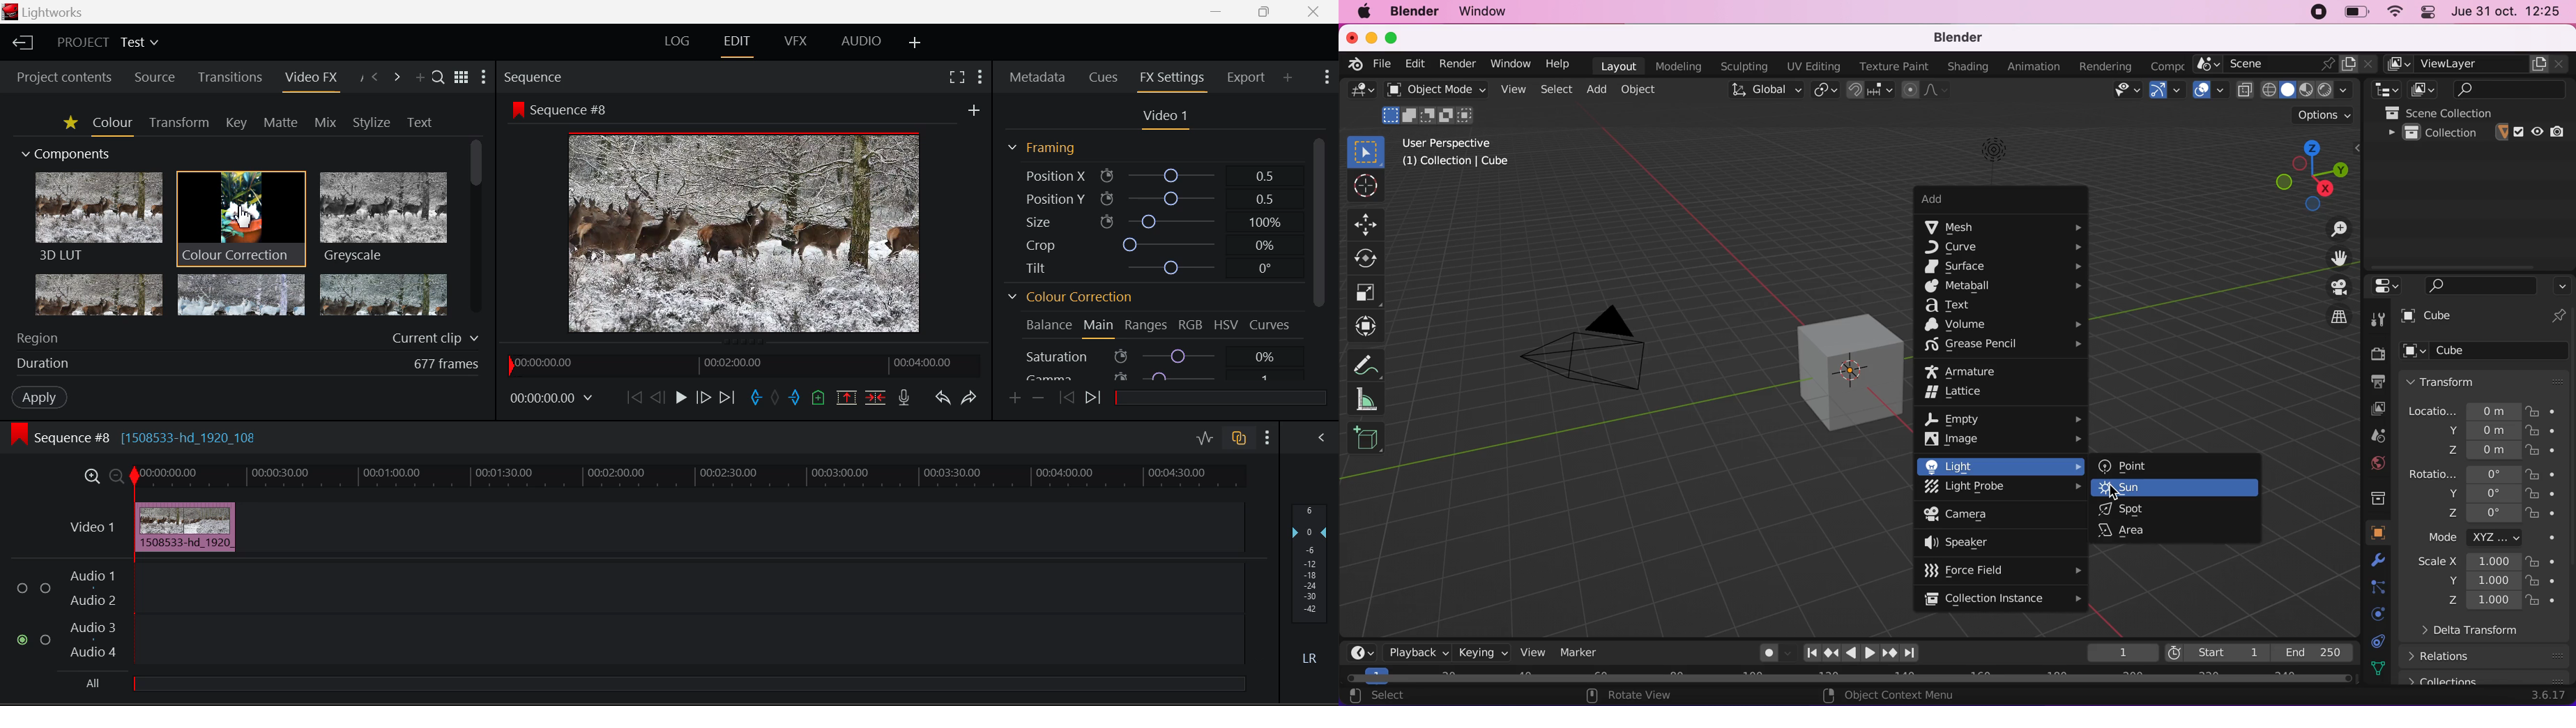 Image resolution: width=2576 pixels, height=728 pixels. I want to click on Posterize, so click(381, 294).